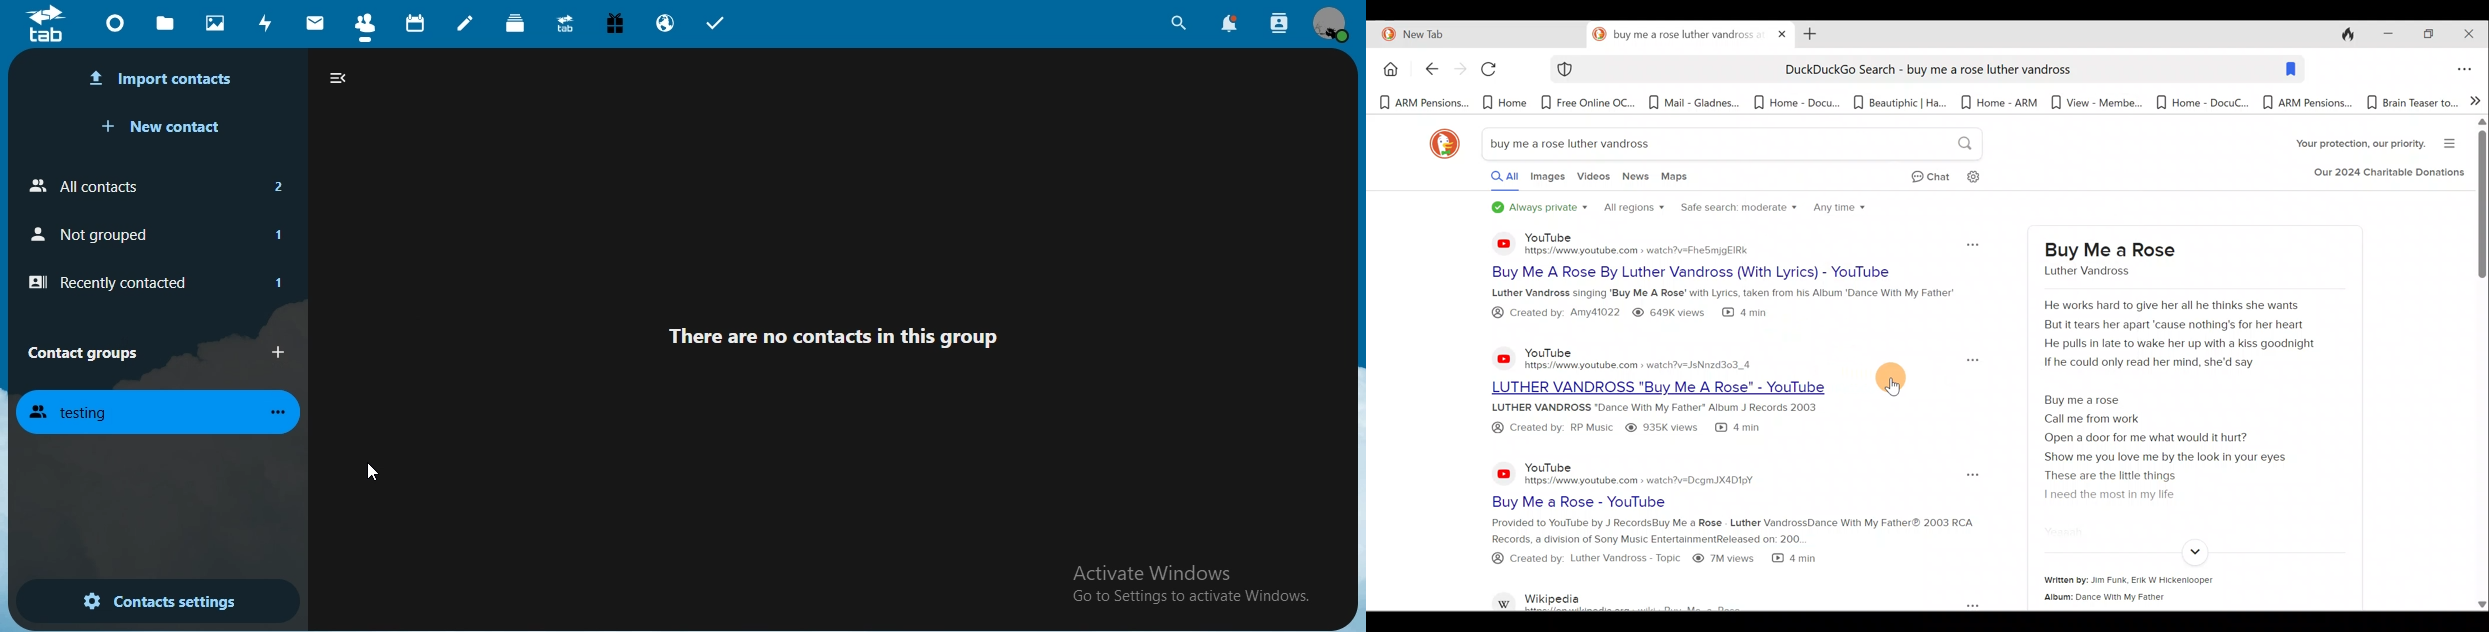 The image size is (2492, 644). I want to click on All, so click(1494, 179).